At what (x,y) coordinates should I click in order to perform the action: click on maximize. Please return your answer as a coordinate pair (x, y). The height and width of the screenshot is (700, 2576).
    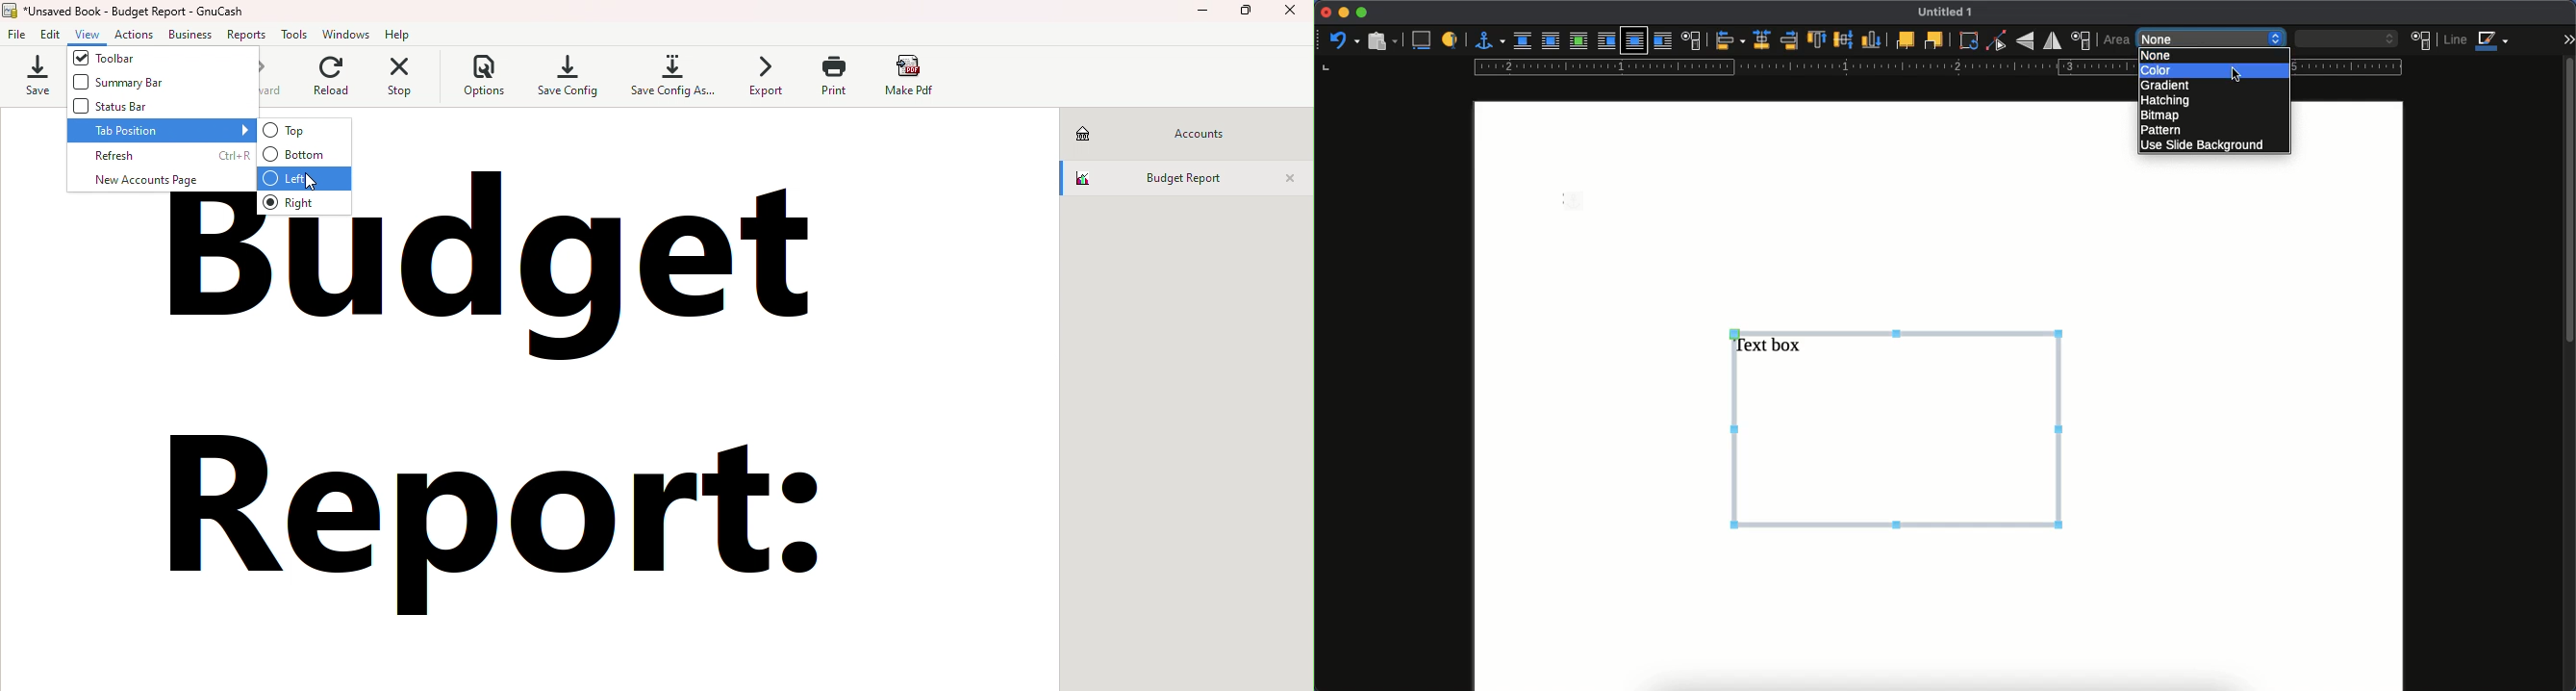
    Looking at the image, I should click on (1363, 13).